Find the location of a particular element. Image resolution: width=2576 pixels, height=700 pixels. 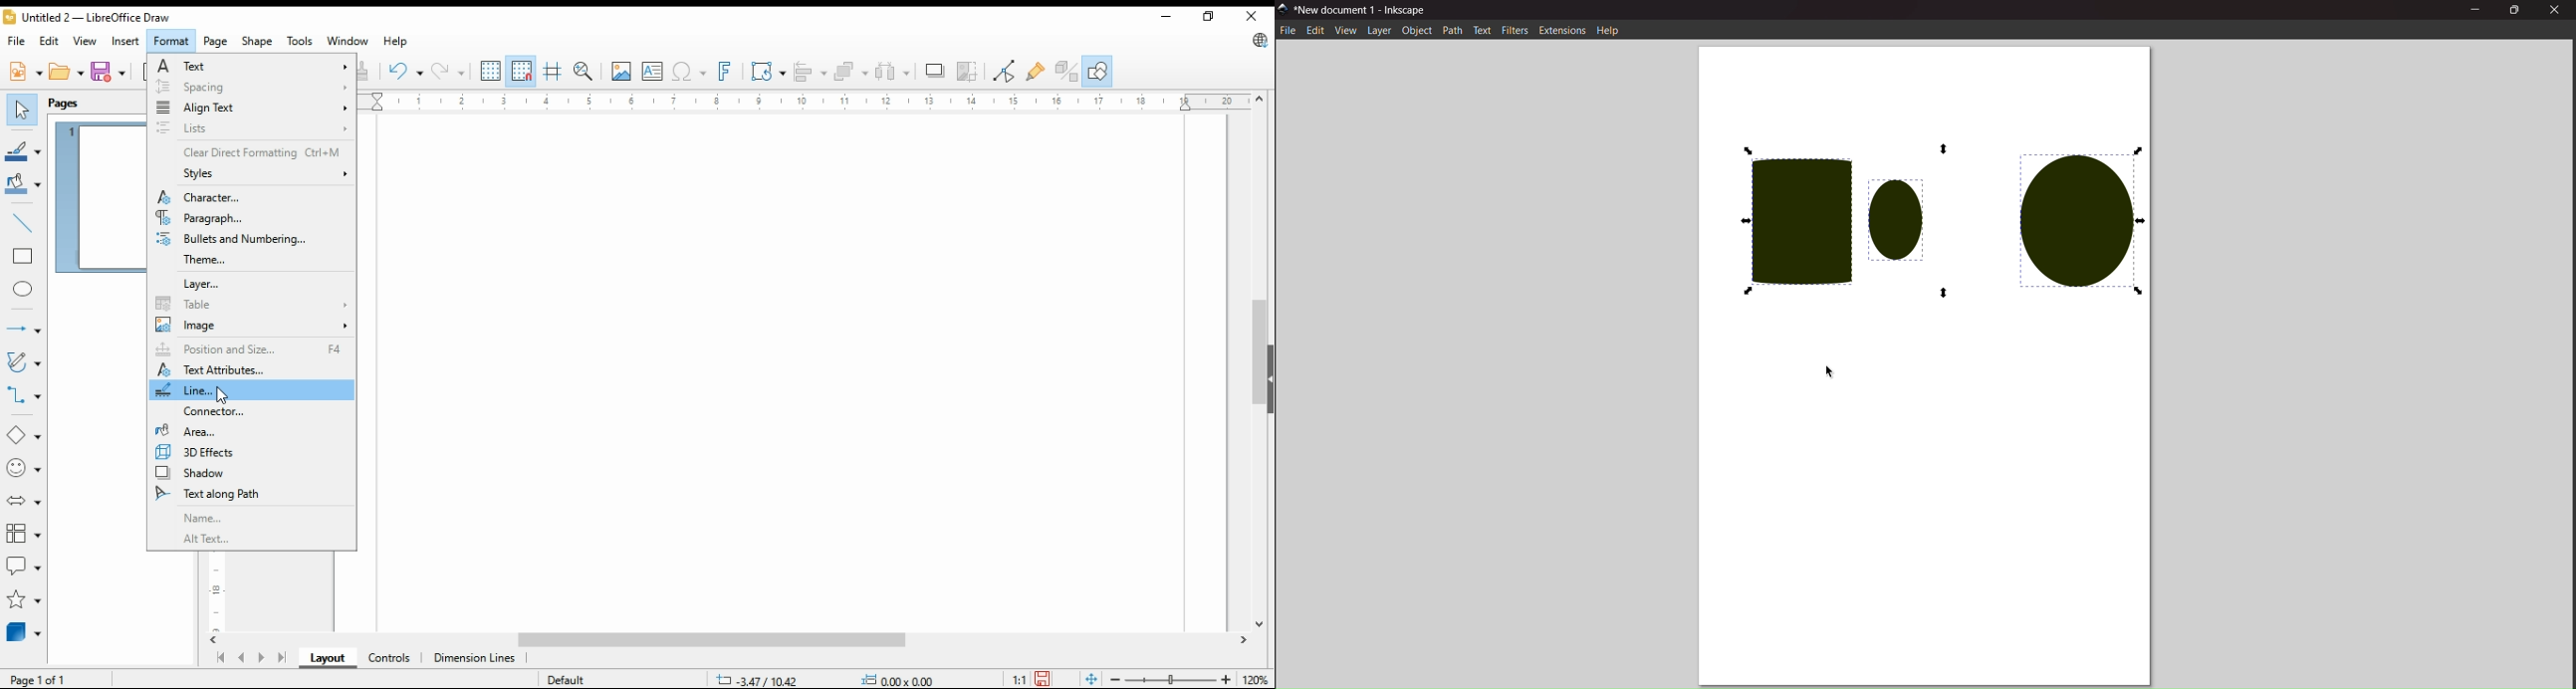

symbol shapes is located at coordinates (25, 467).